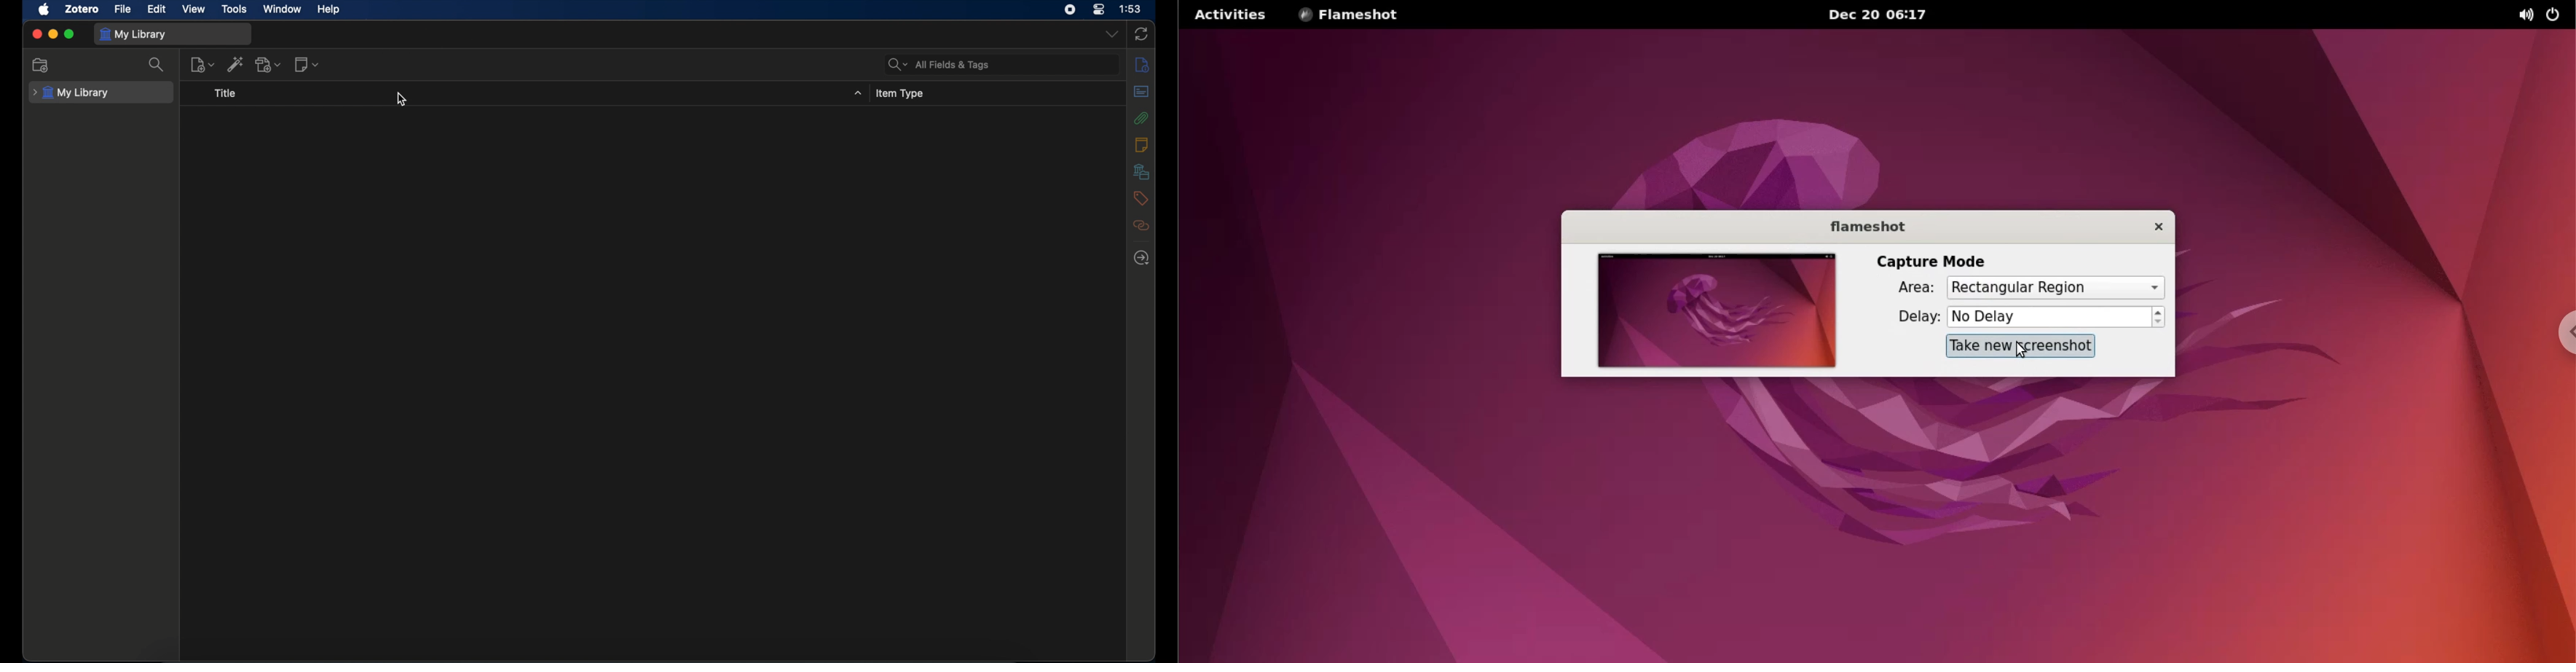  What do you see at coordinates (123, 9) in the screenshot?
I see `file` at bounding box center [123, 9].